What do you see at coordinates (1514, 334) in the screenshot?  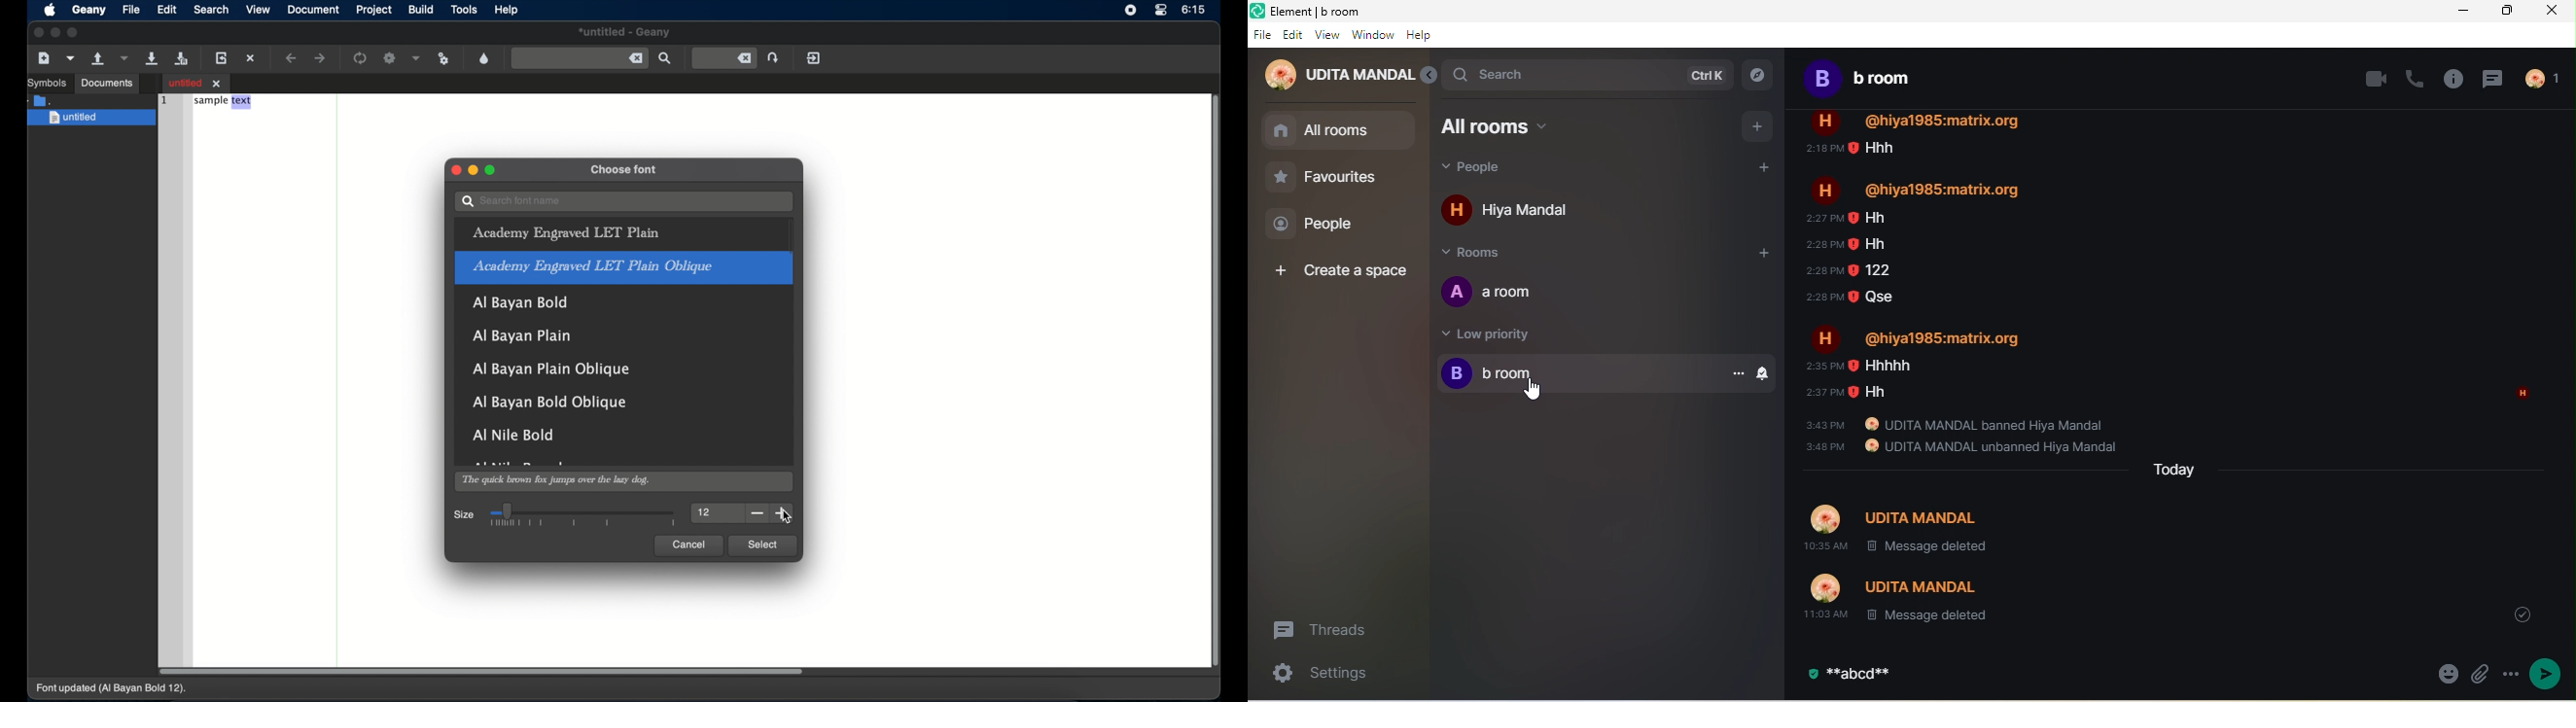 I see `low priority` at bounding box center [1514, 334].